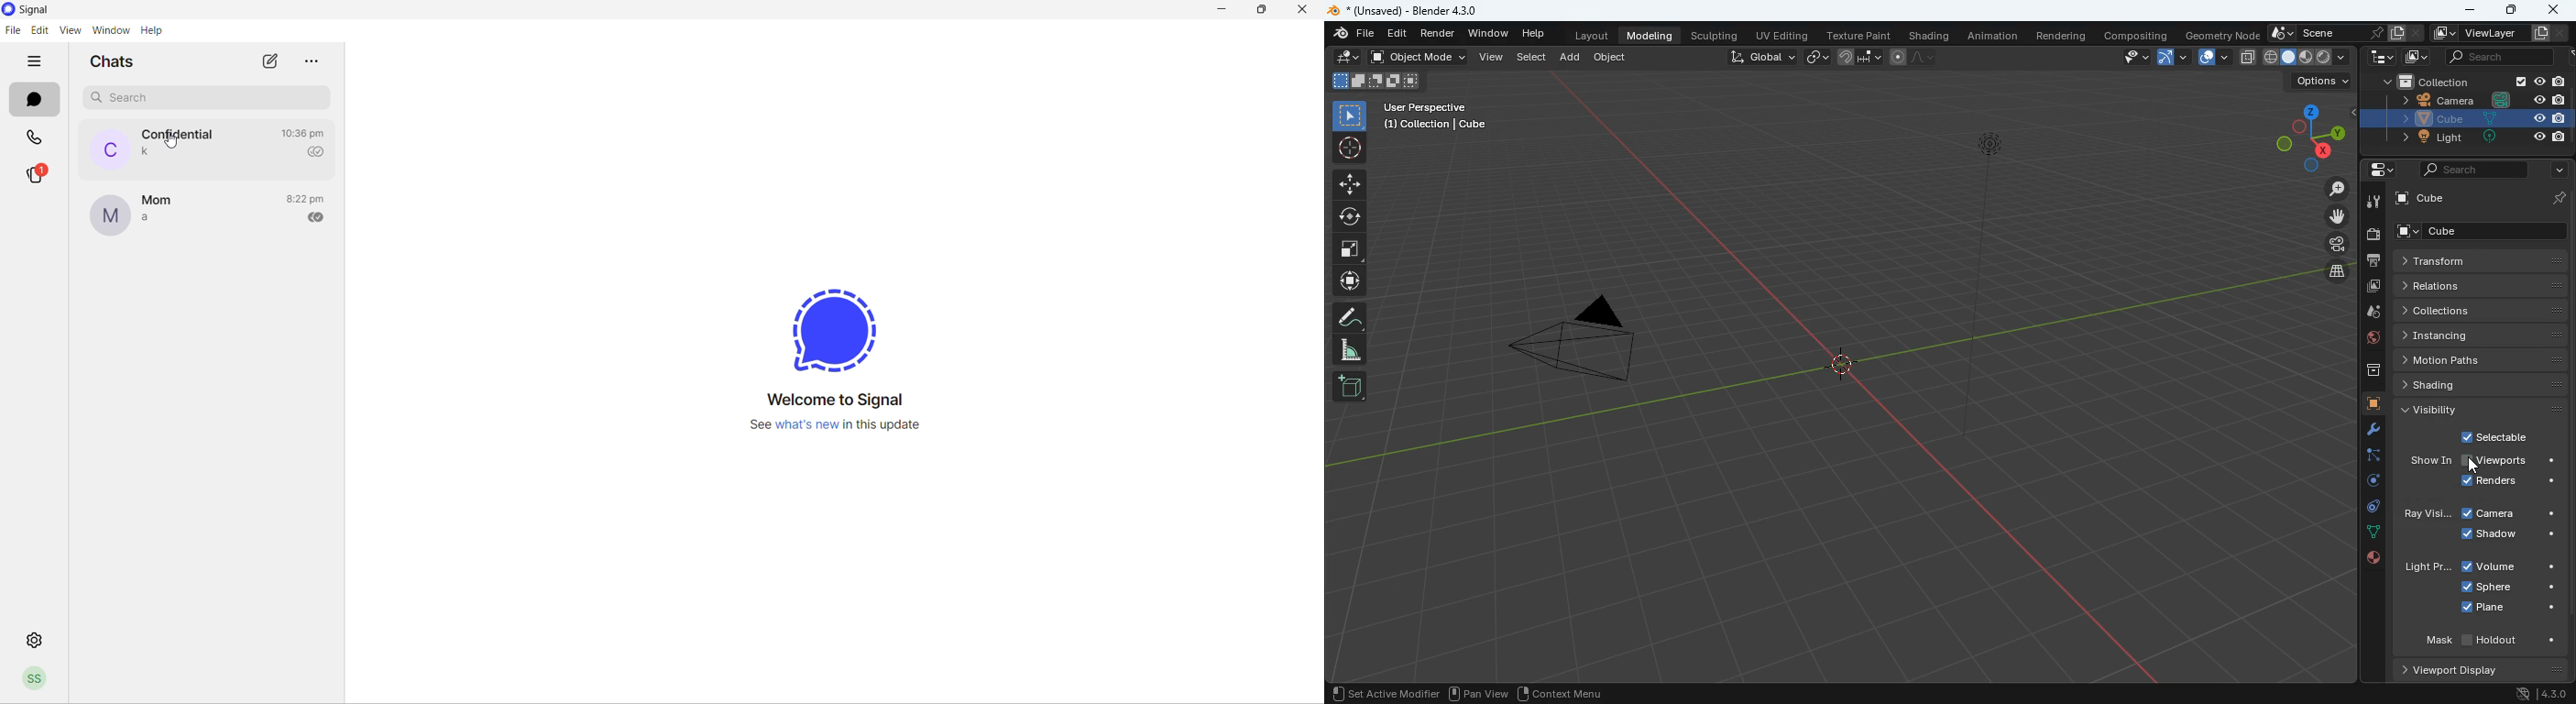  Describe the element at coordinates (1349, 116) in the screenshot. I see `select` at that location.